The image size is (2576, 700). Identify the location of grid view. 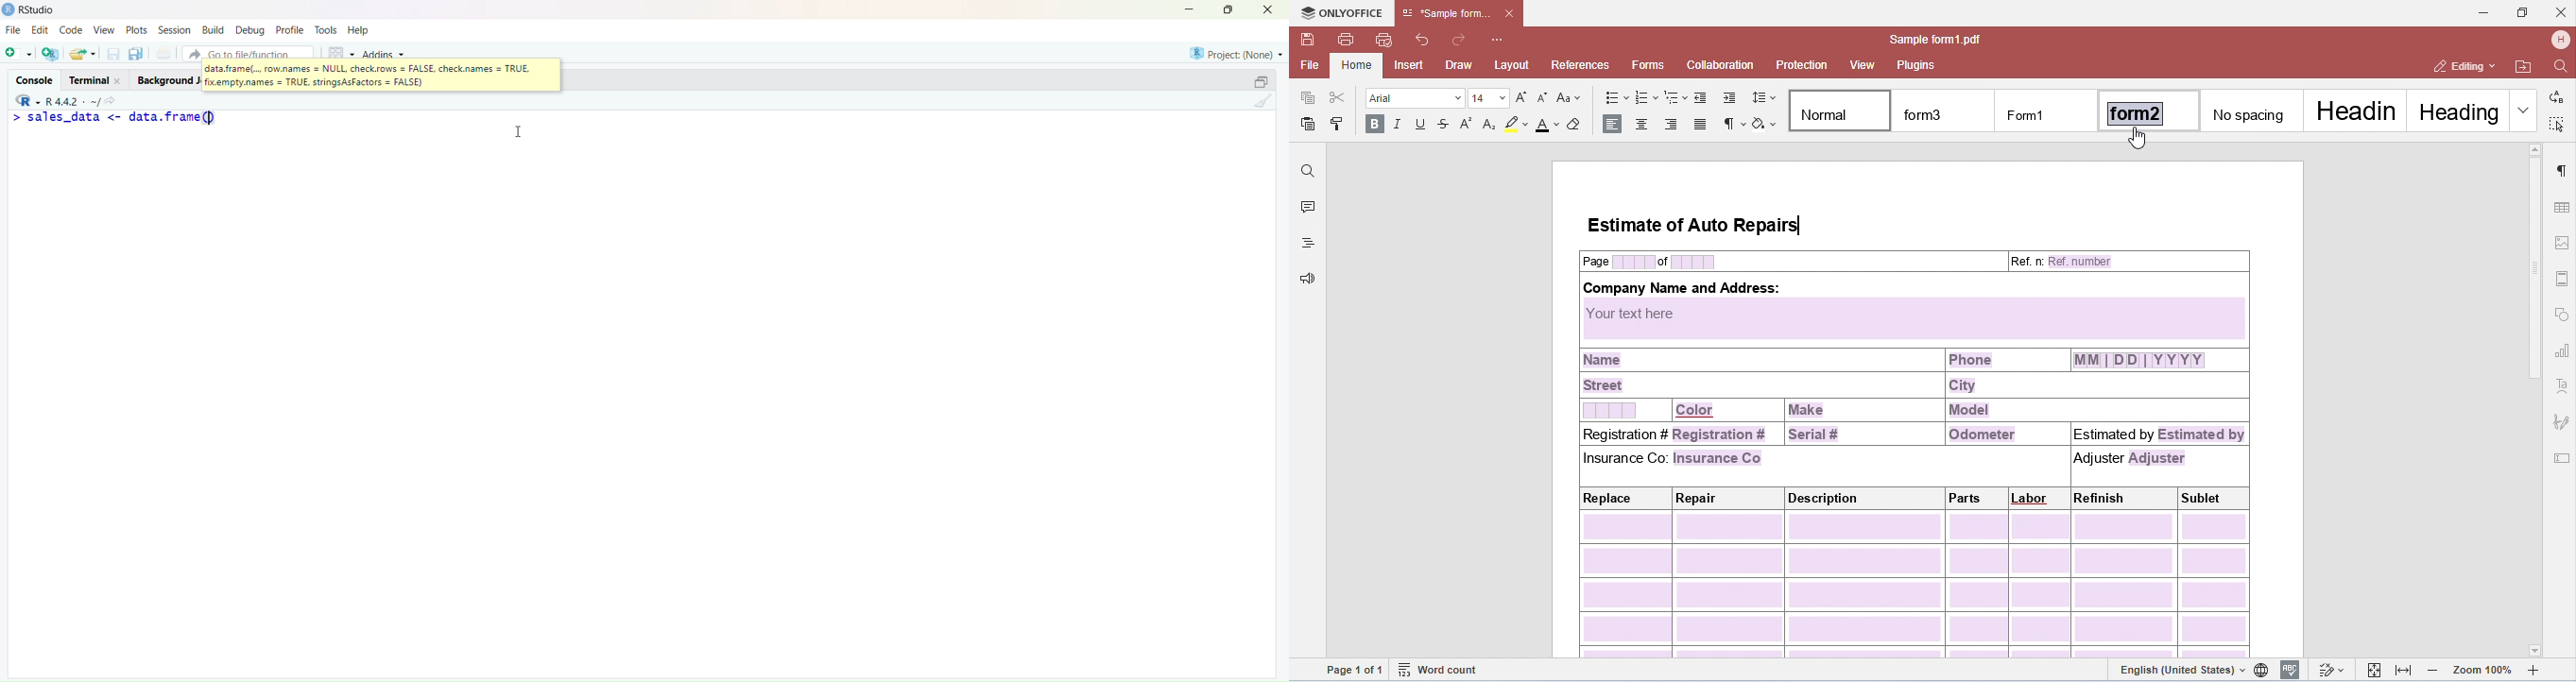
(337, 51).